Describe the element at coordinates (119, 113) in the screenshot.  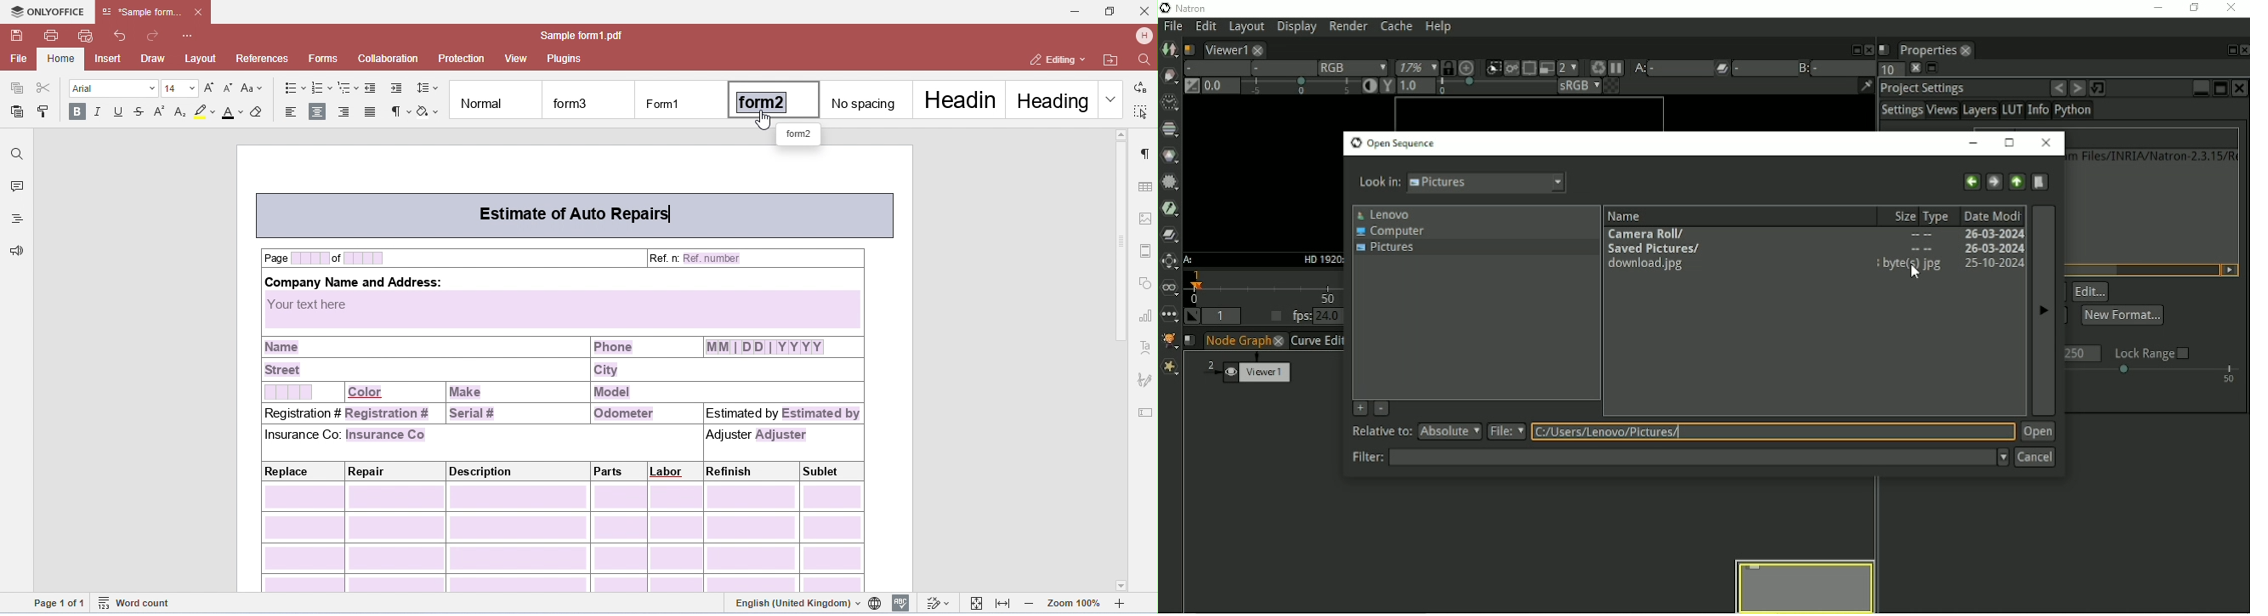
I see `underline` at that location.